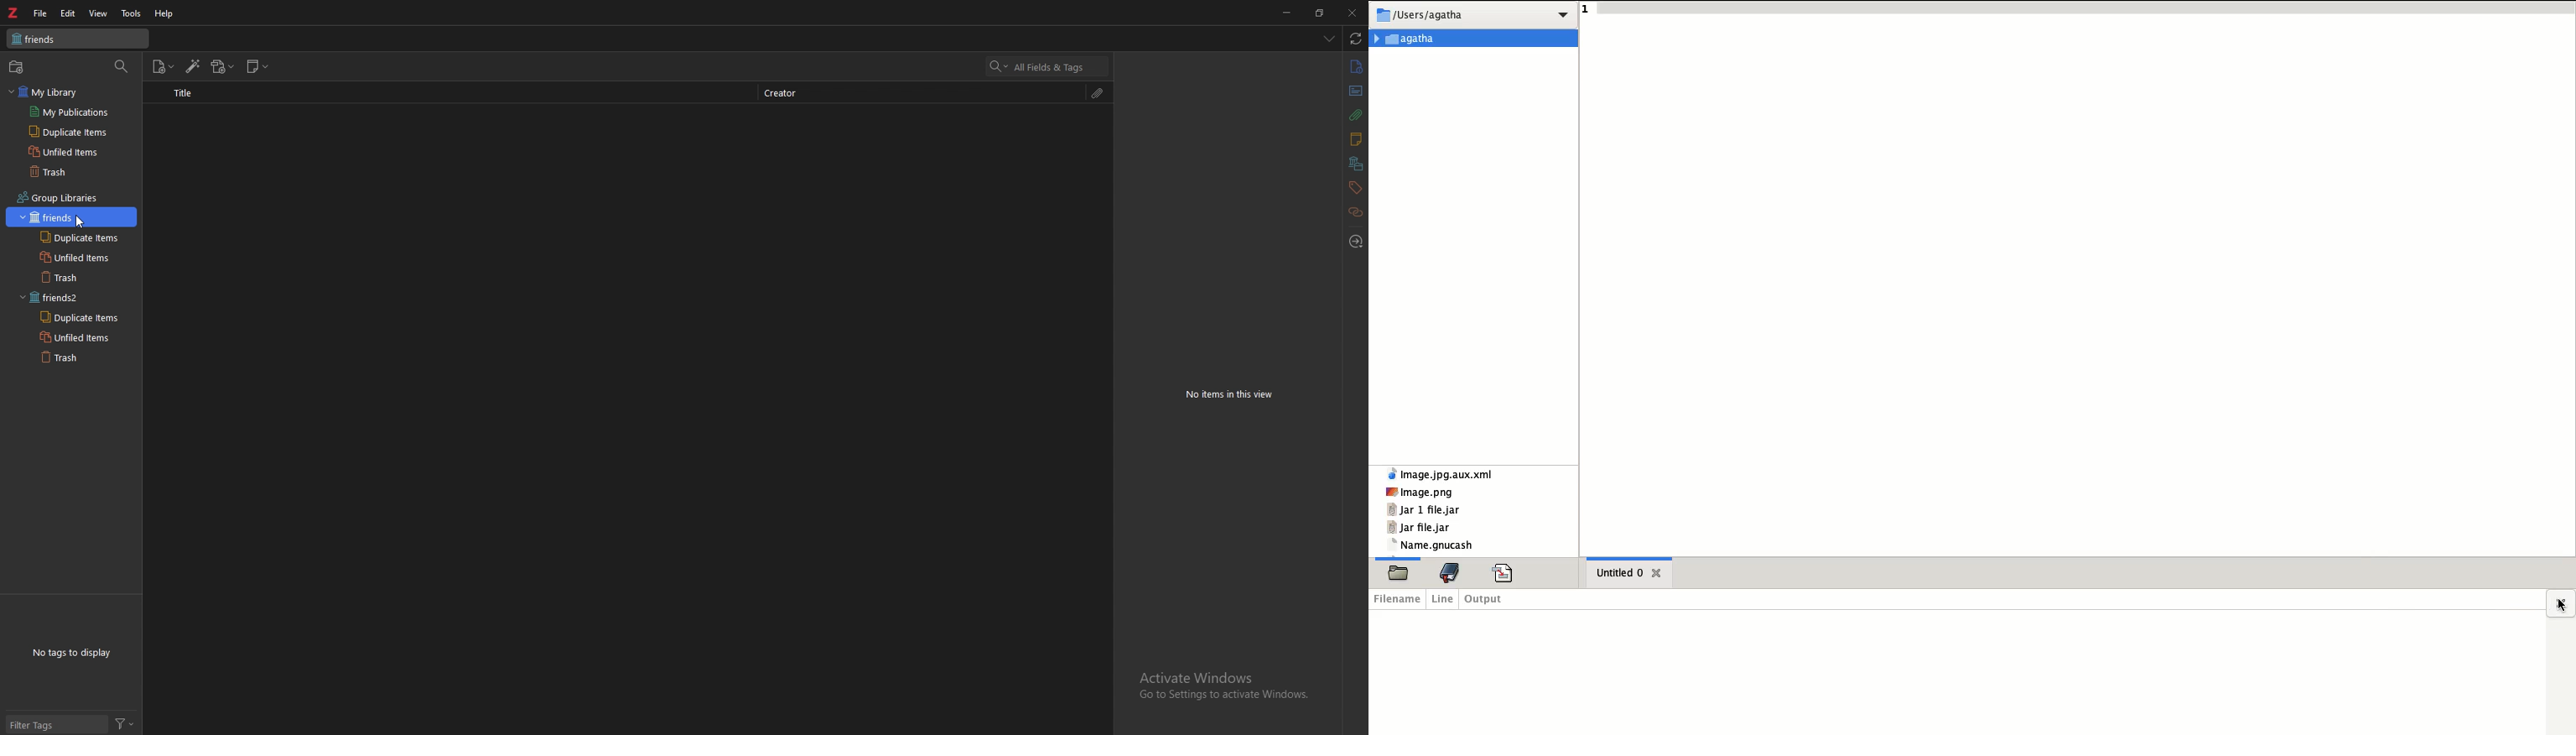  What do you see at coordinates (1329, 39) in the screenshot?
I see `list all items` at bounding box center [1329, 39].